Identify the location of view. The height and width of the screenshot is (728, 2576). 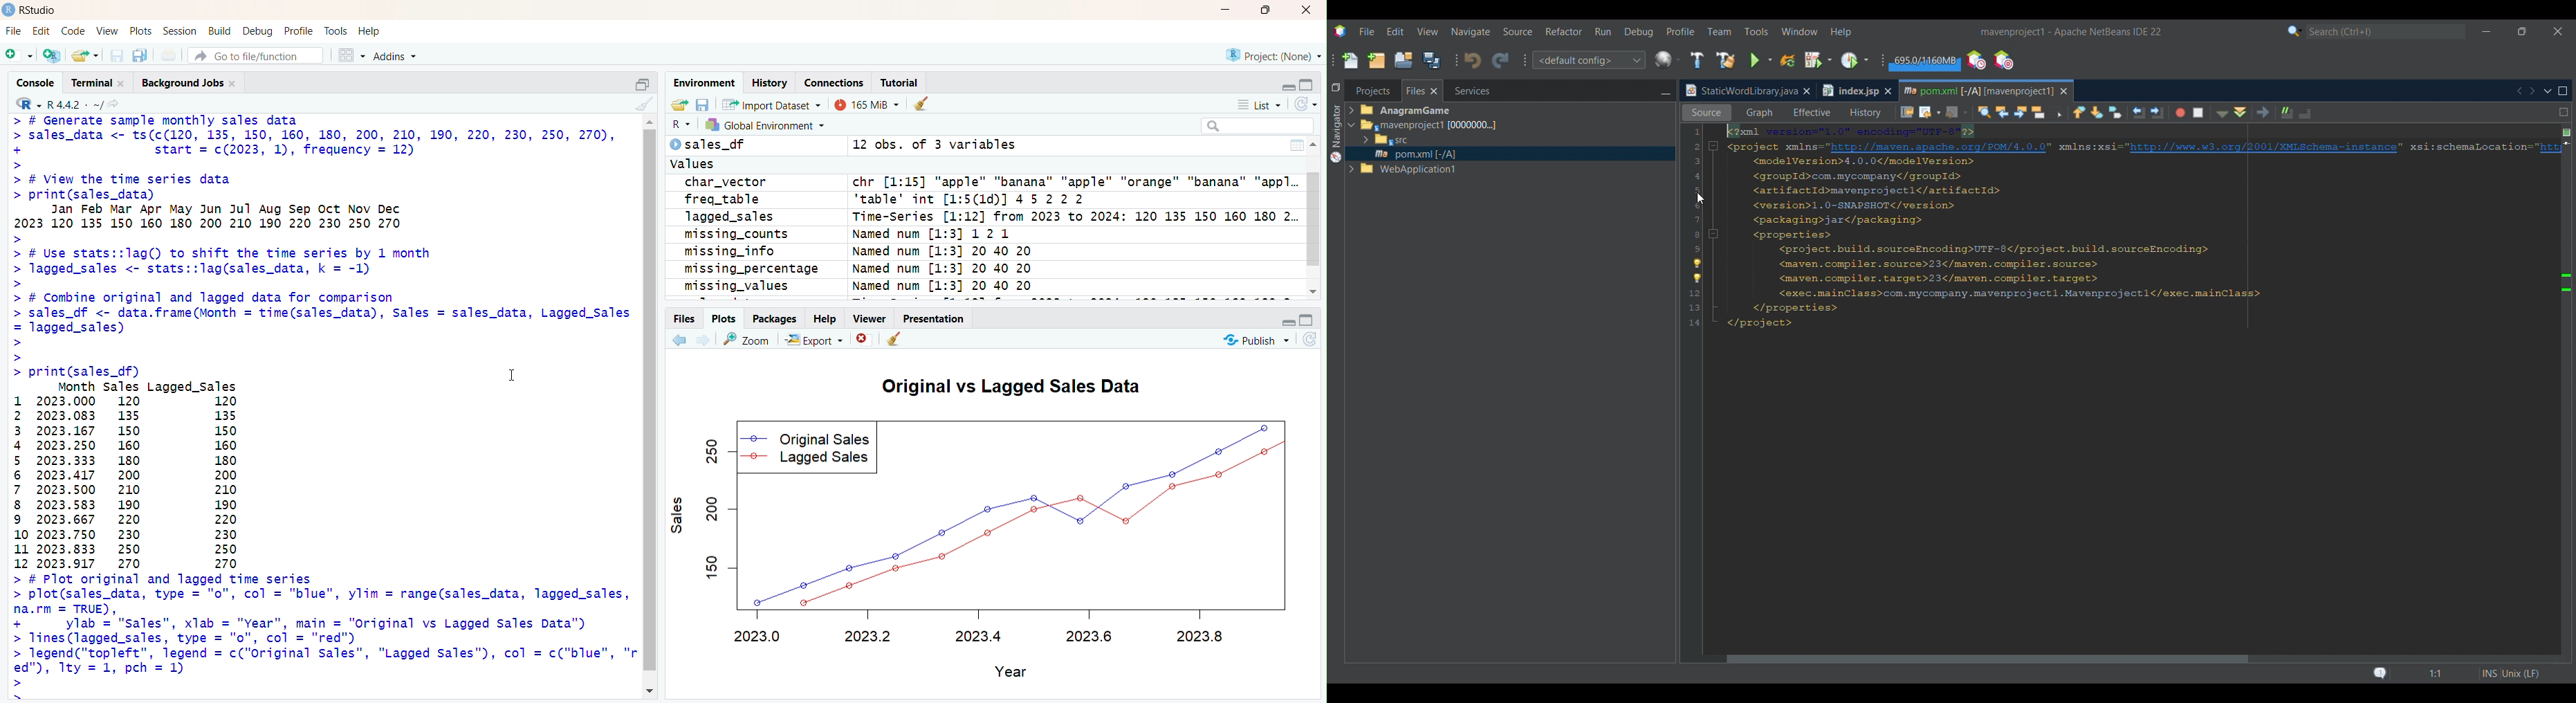
(107, 30).